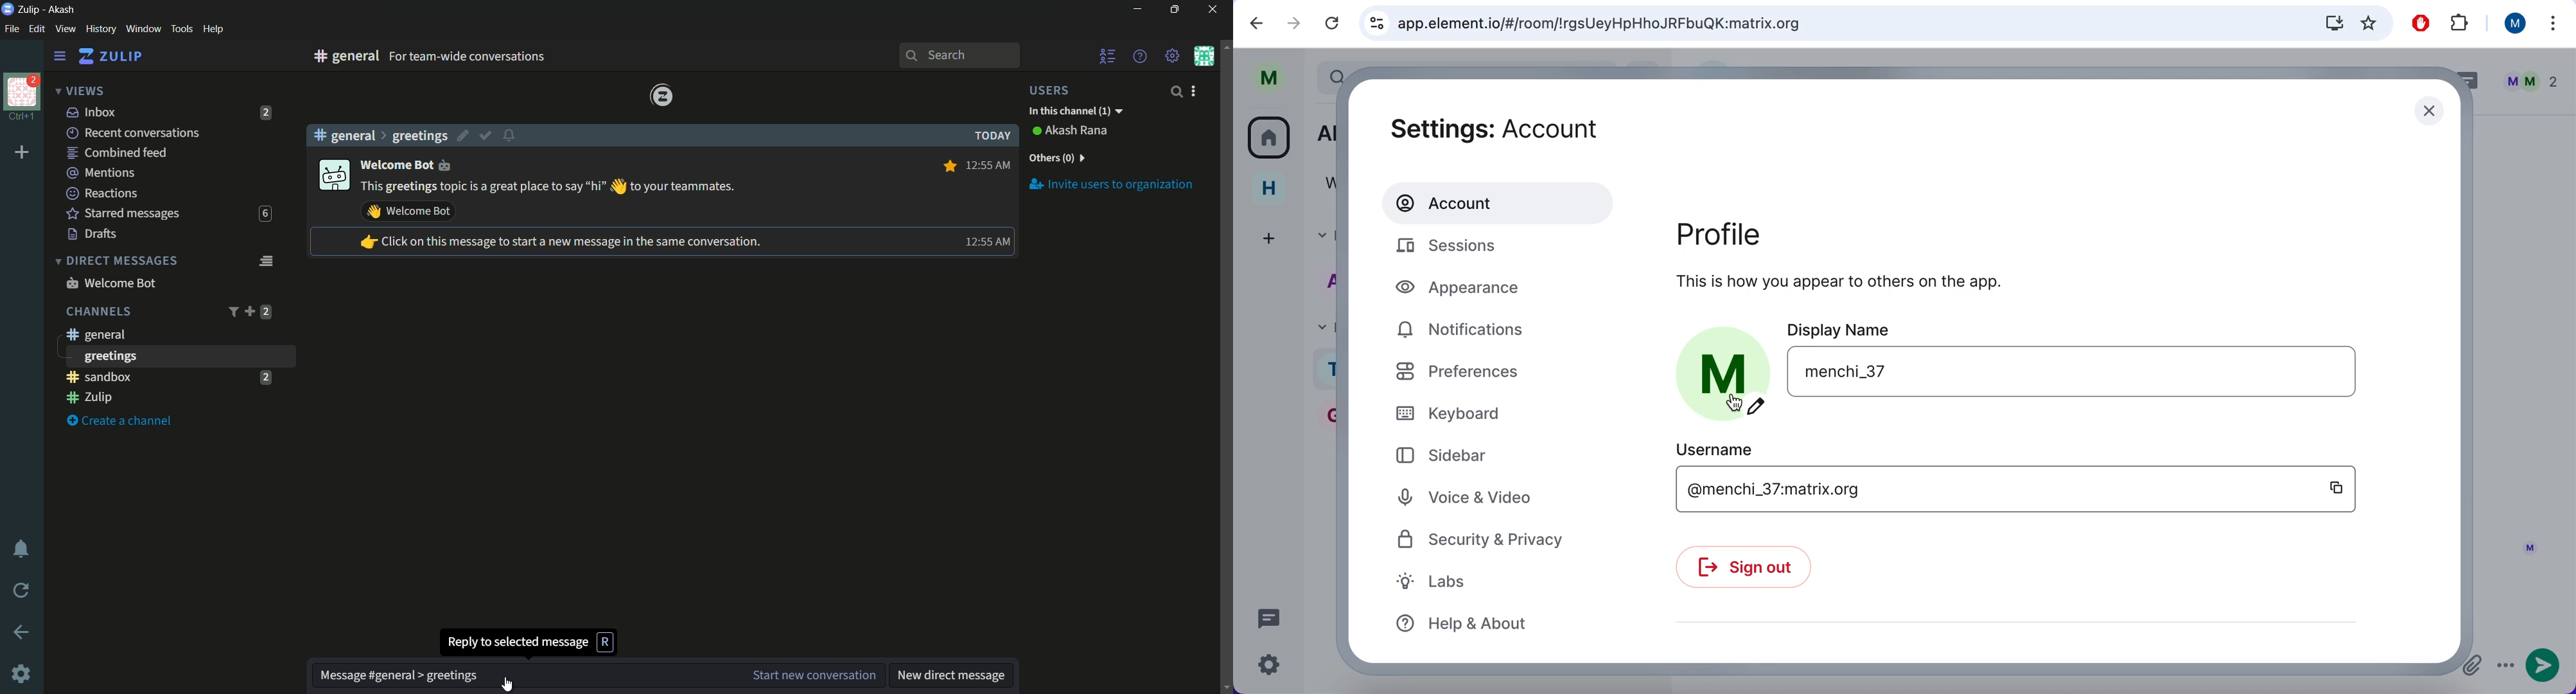 The image size is (2576, 700). What do you see at coordinates (1449, 457) in the screenshot?
I see `sidebar` at bounding box center [1449, 457].